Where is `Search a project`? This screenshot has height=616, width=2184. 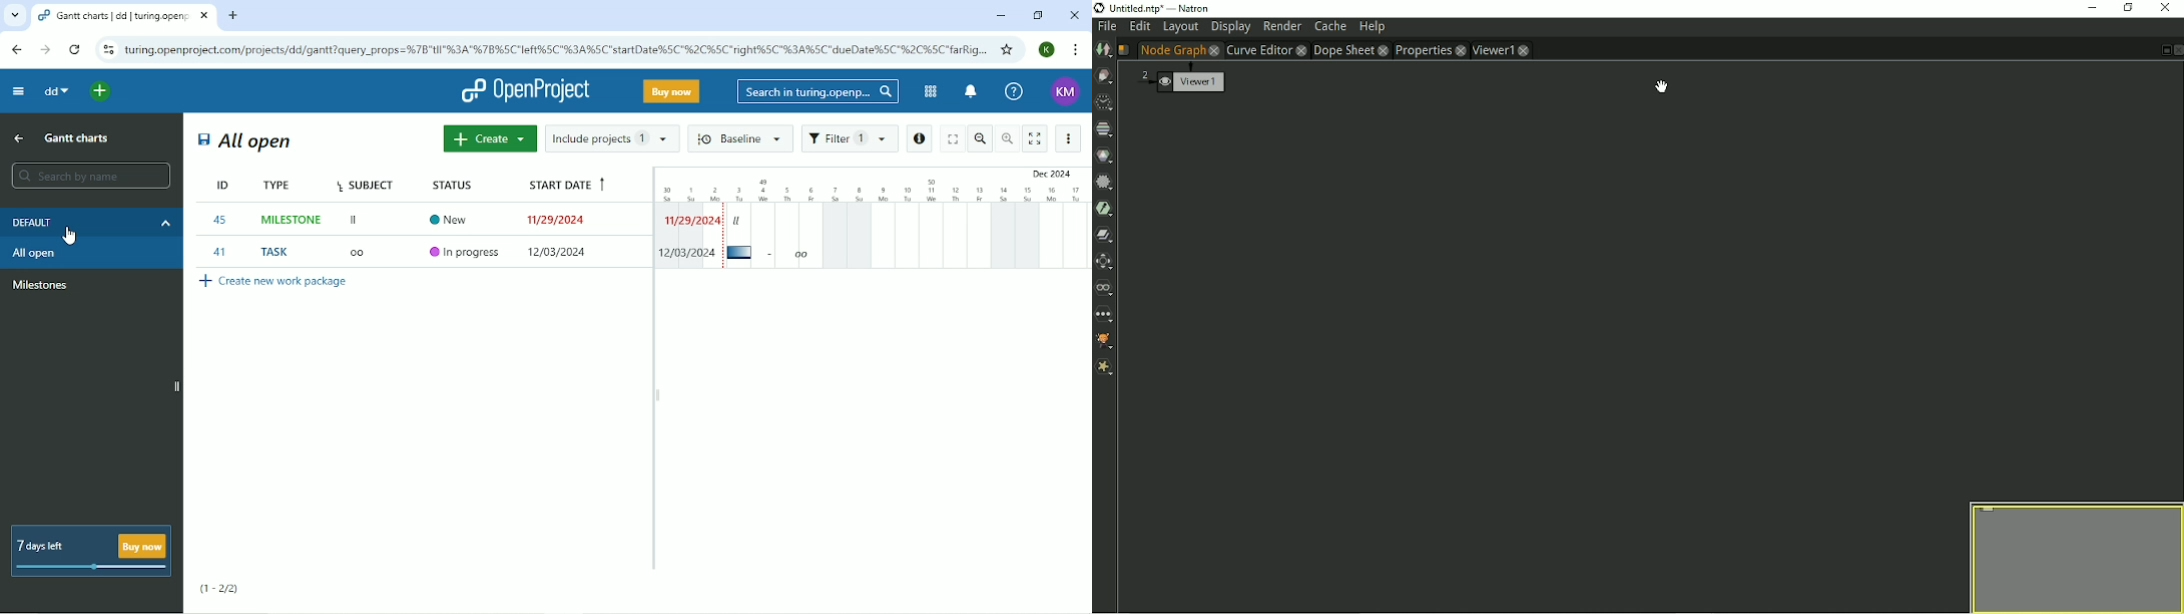
Search a project is located at coordinates (102, 93).